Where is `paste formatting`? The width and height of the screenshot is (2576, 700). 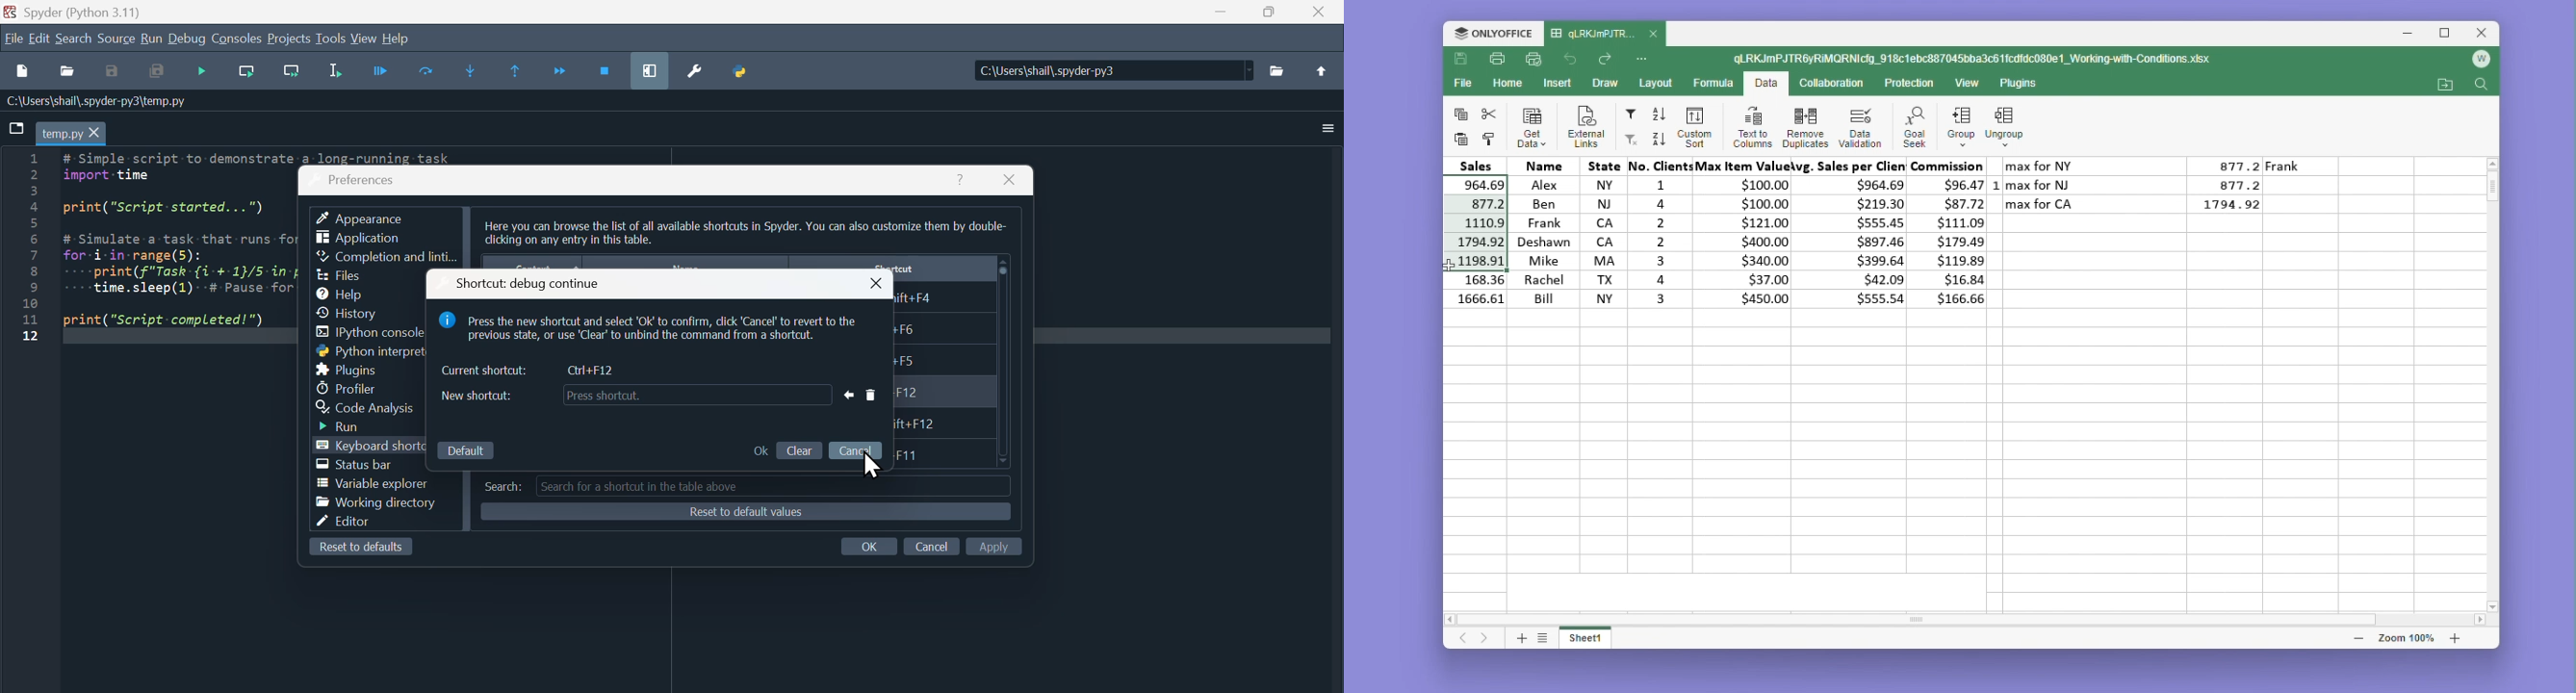 paste formatting is located at coordinates (1489, 140).